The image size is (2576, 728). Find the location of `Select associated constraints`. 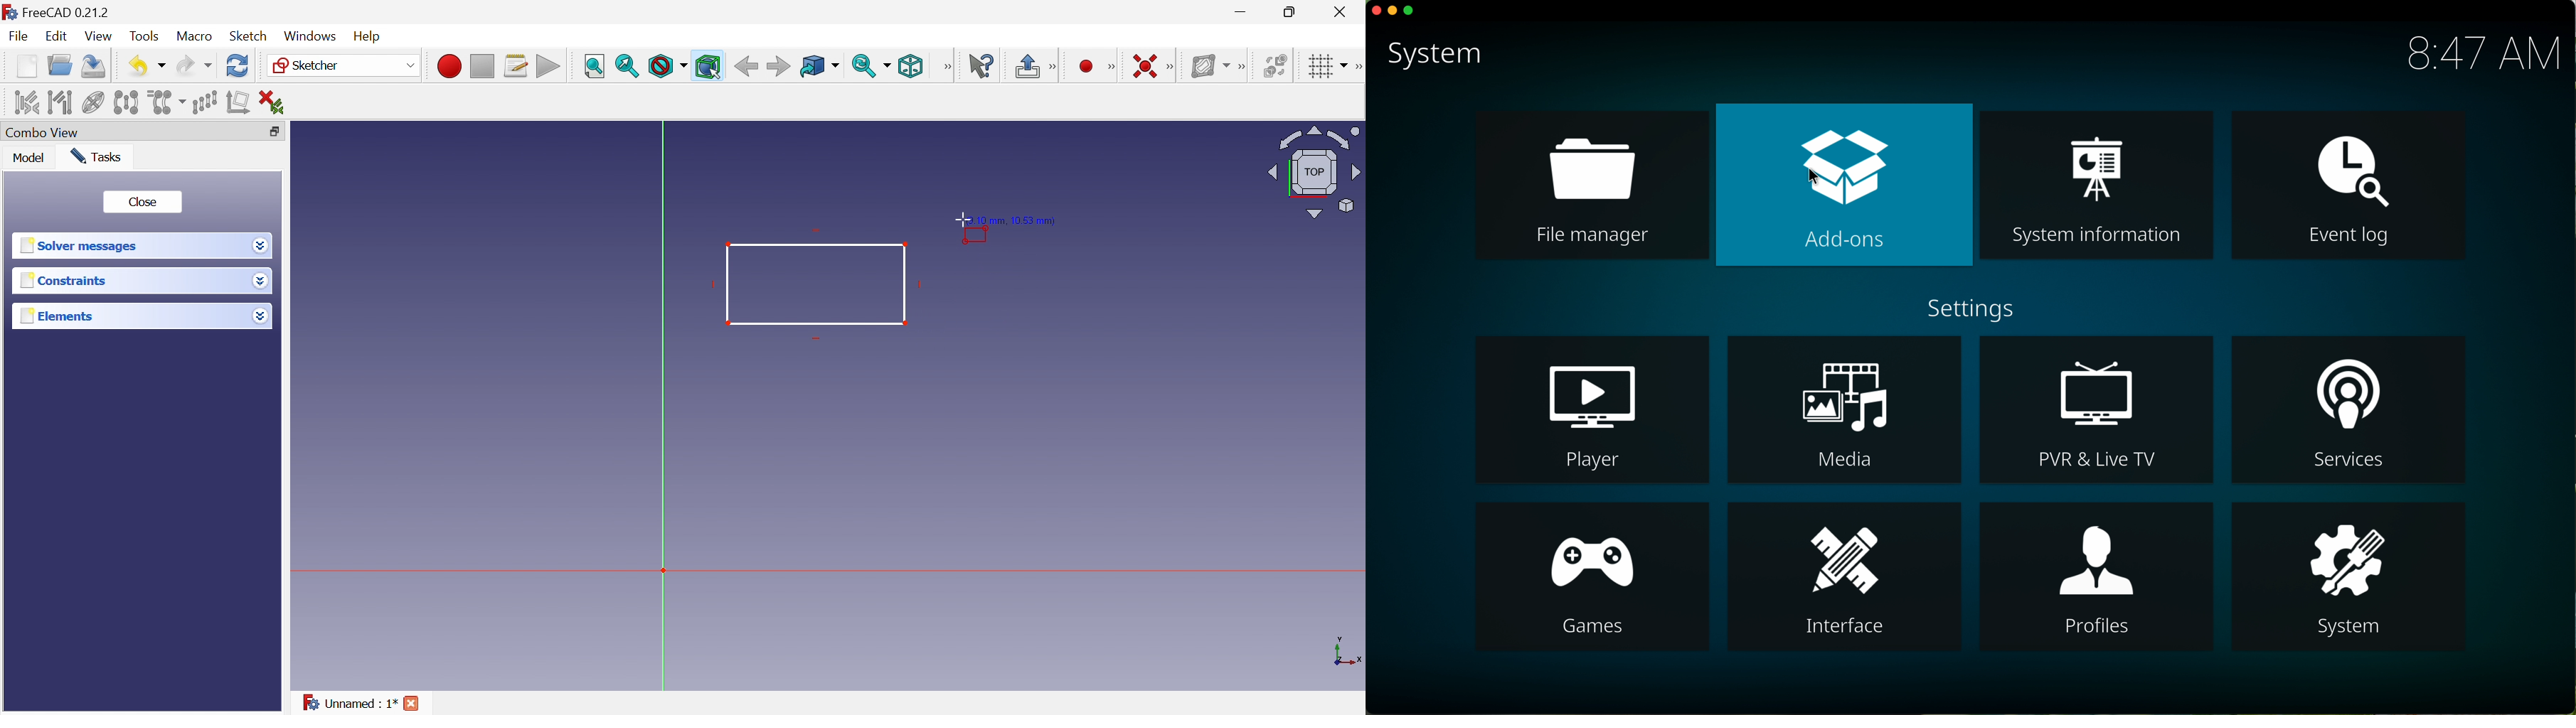

Select associated constraints is located at coordinates (27, 102).